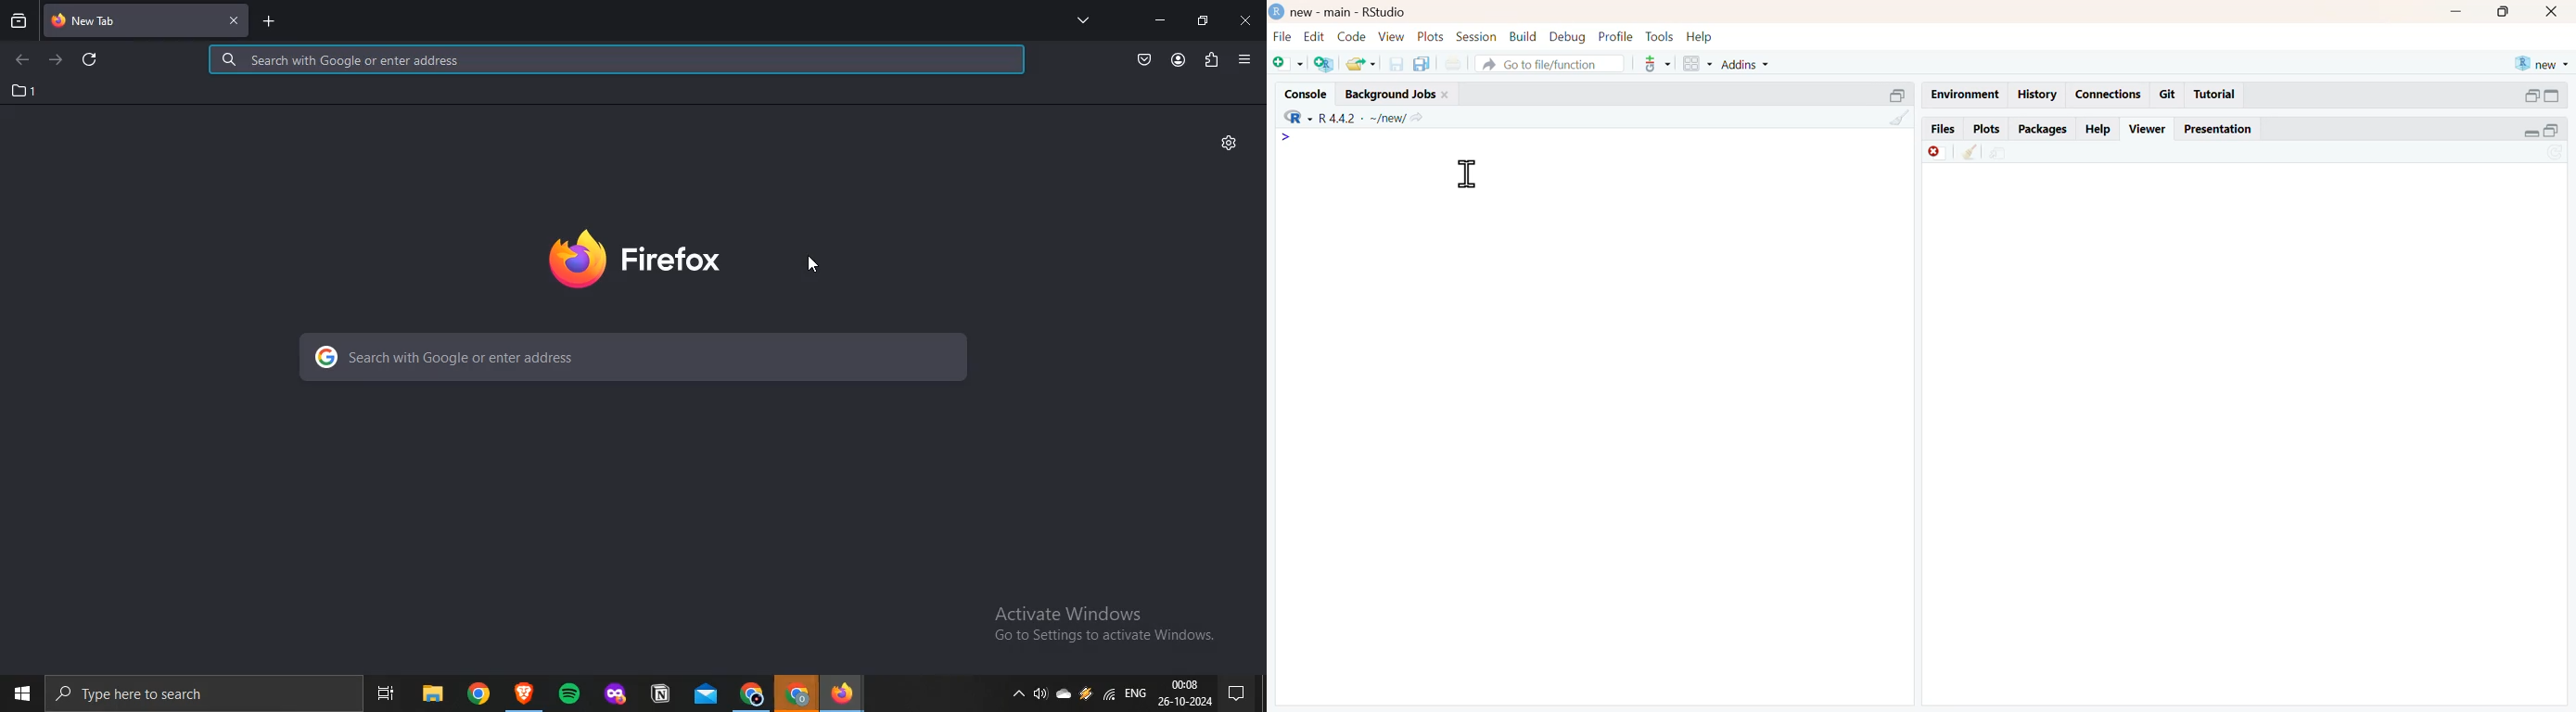 This screenshot has height=728, width=2576. What do you see at coordinates (1967, 93) in the screenshot?
I see `enviornment` at bounding box center [1967, 93].